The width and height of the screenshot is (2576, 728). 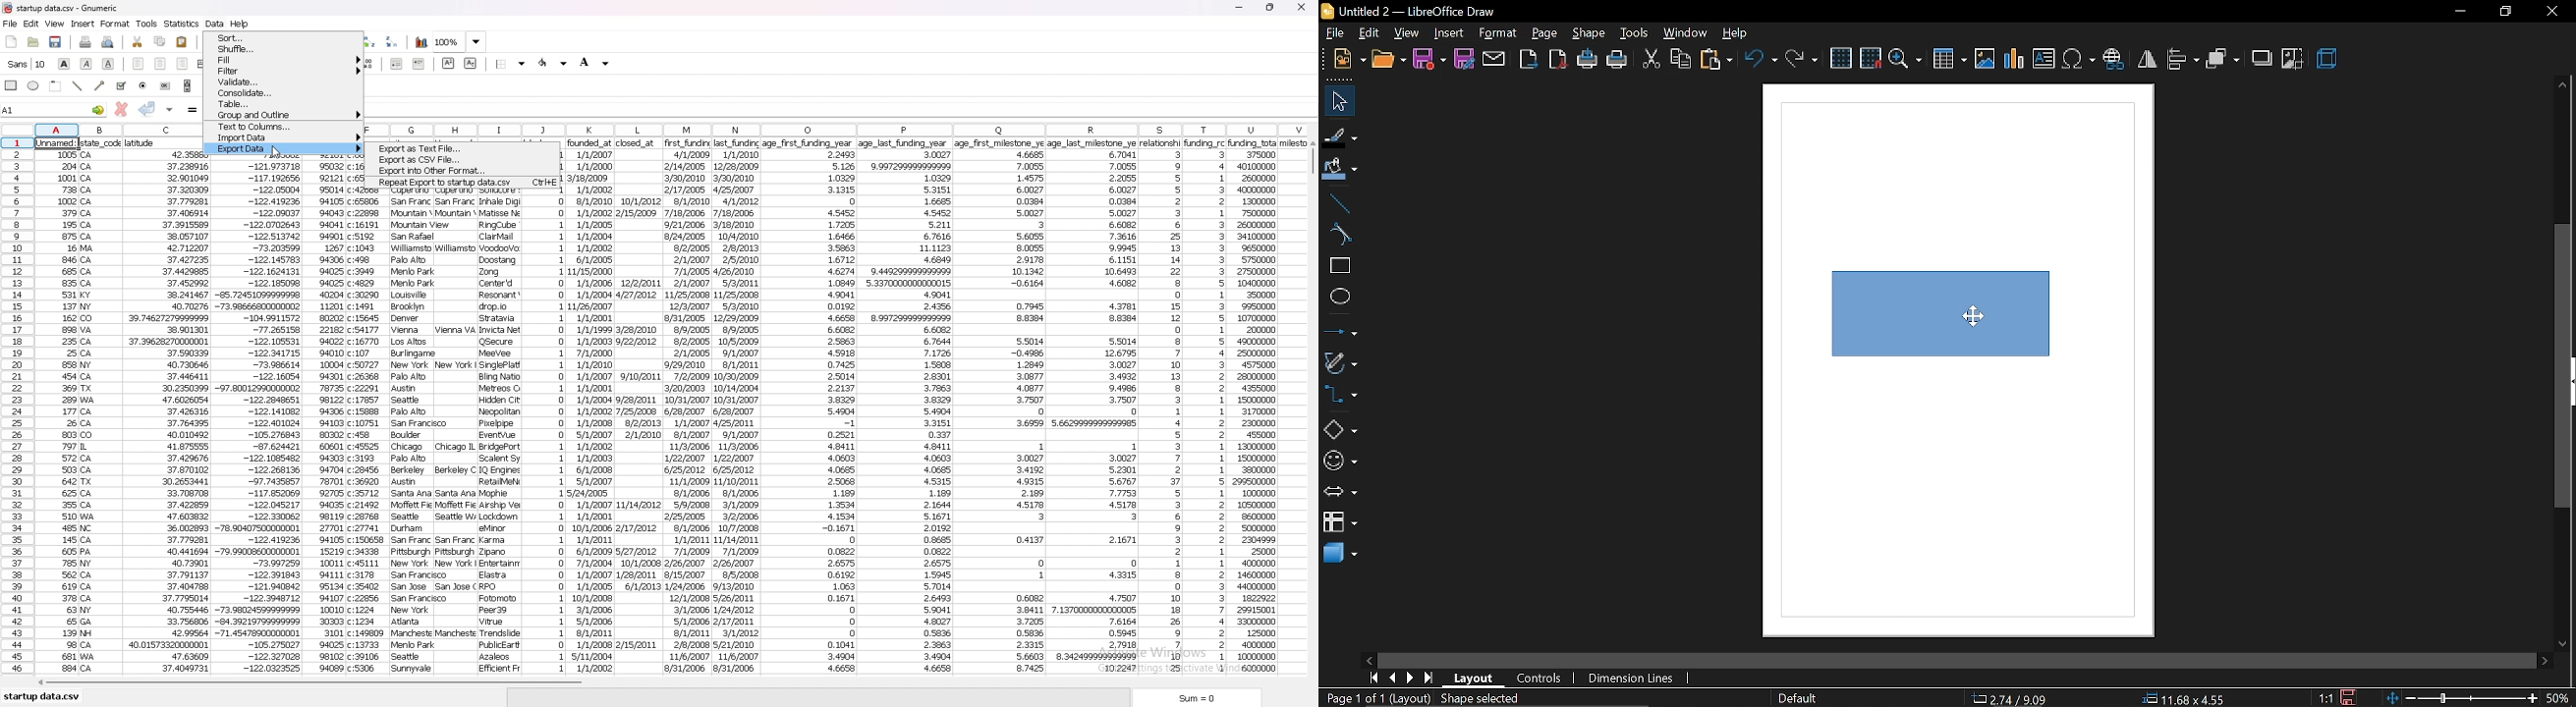 What do you see at coordinates (144, 86) in the screenshot?
I see `radio button` at bounding box center [144, 86].